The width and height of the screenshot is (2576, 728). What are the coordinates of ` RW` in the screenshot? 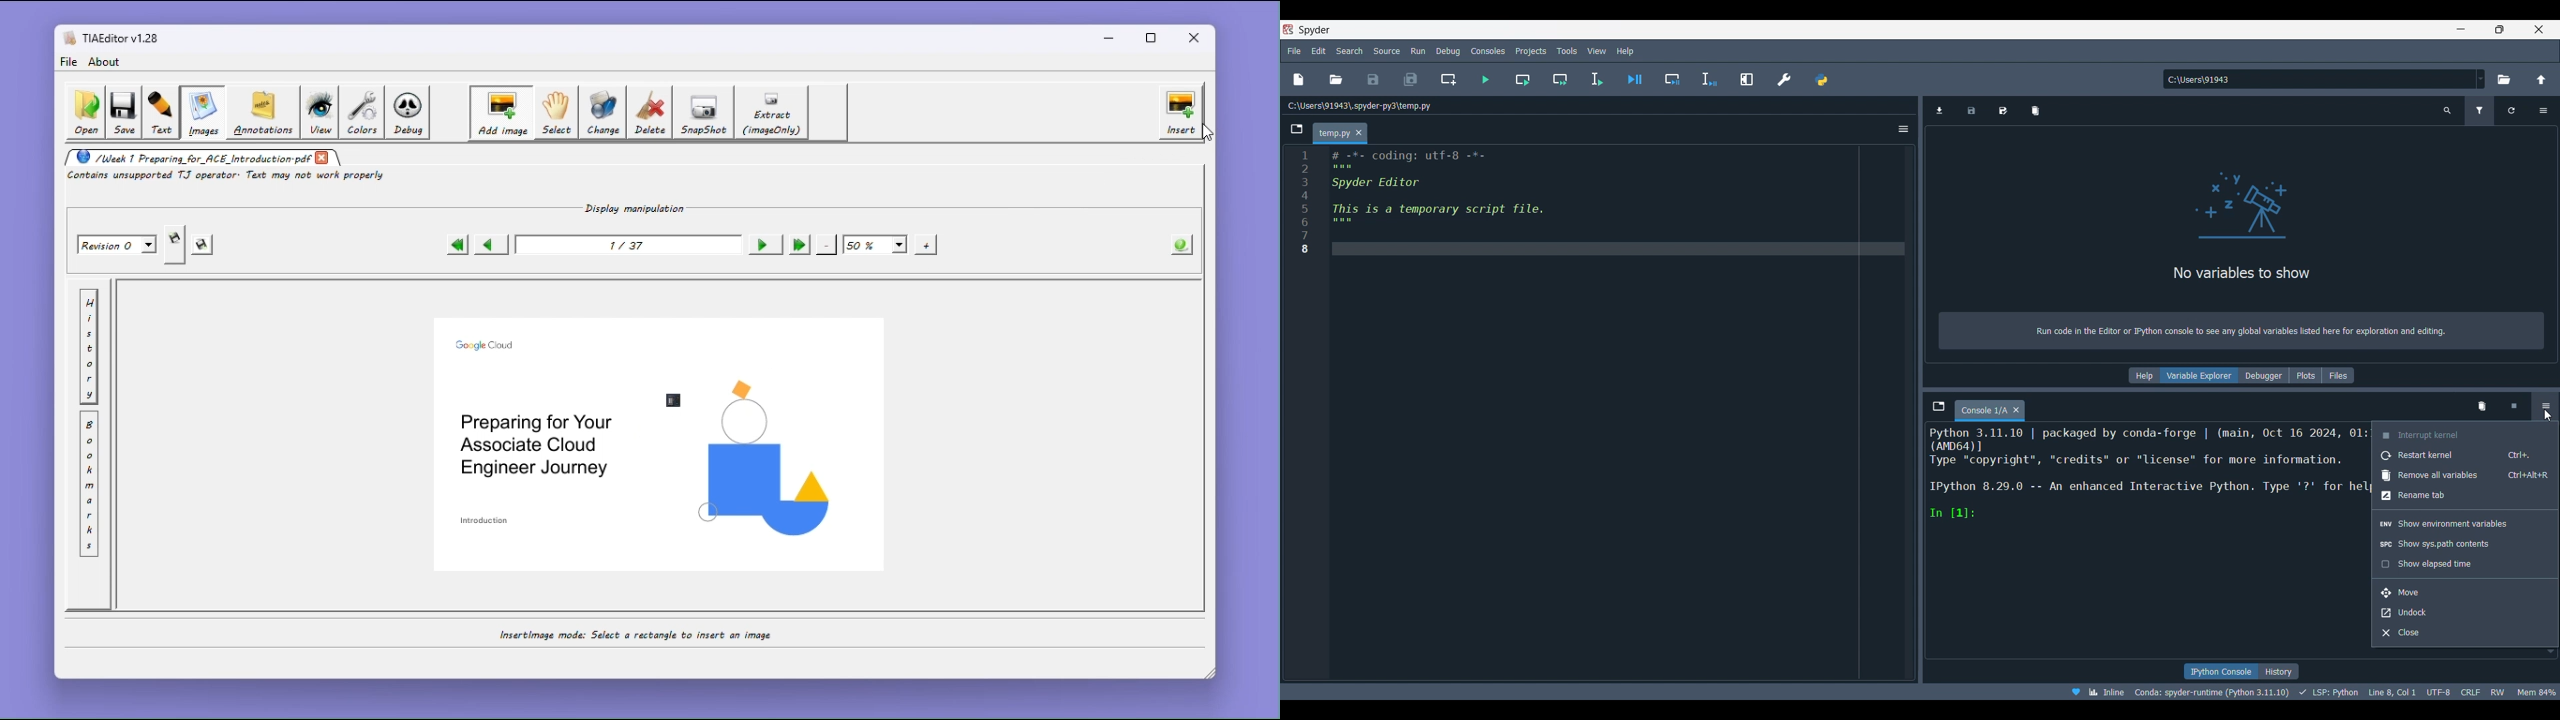 It's located at (2497, 691).